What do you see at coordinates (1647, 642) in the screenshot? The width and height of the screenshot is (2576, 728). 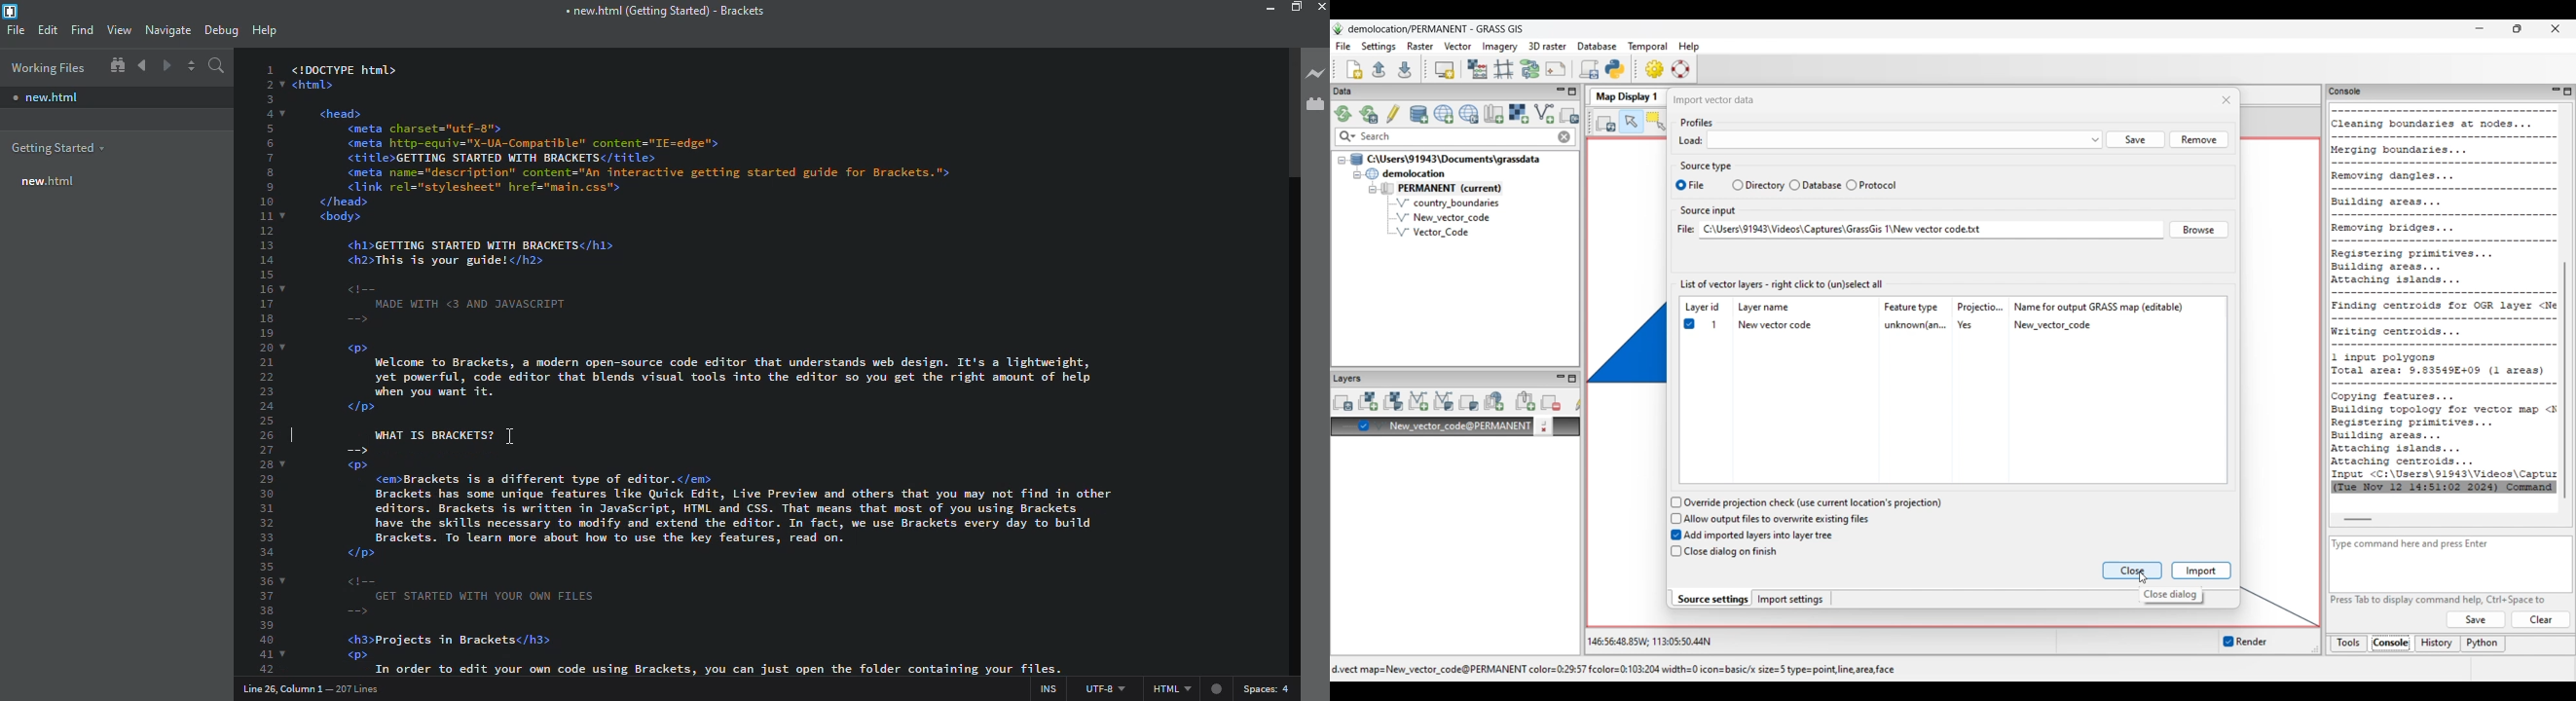 I see `Co-ordinates of the cursor within the display area` at bounding box center [1647, 642].